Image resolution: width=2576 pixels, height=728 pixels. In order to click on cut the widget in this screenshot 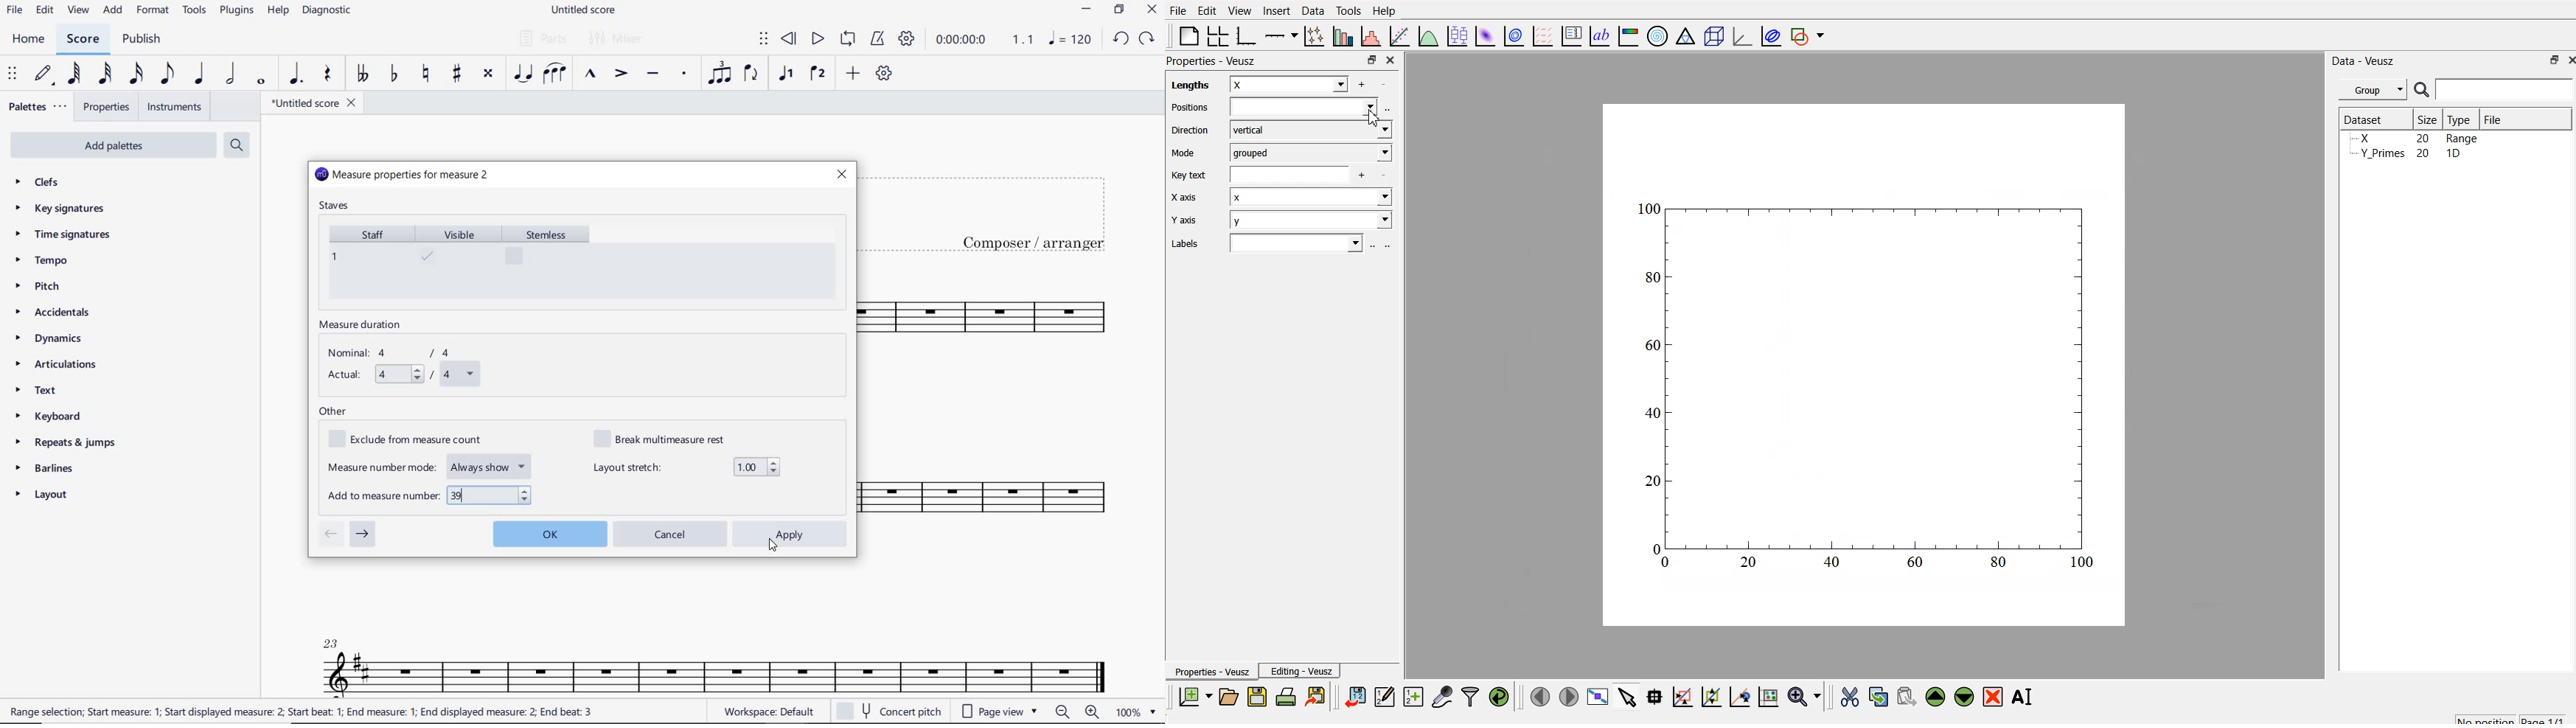, I will do `click(1846, 697)`.